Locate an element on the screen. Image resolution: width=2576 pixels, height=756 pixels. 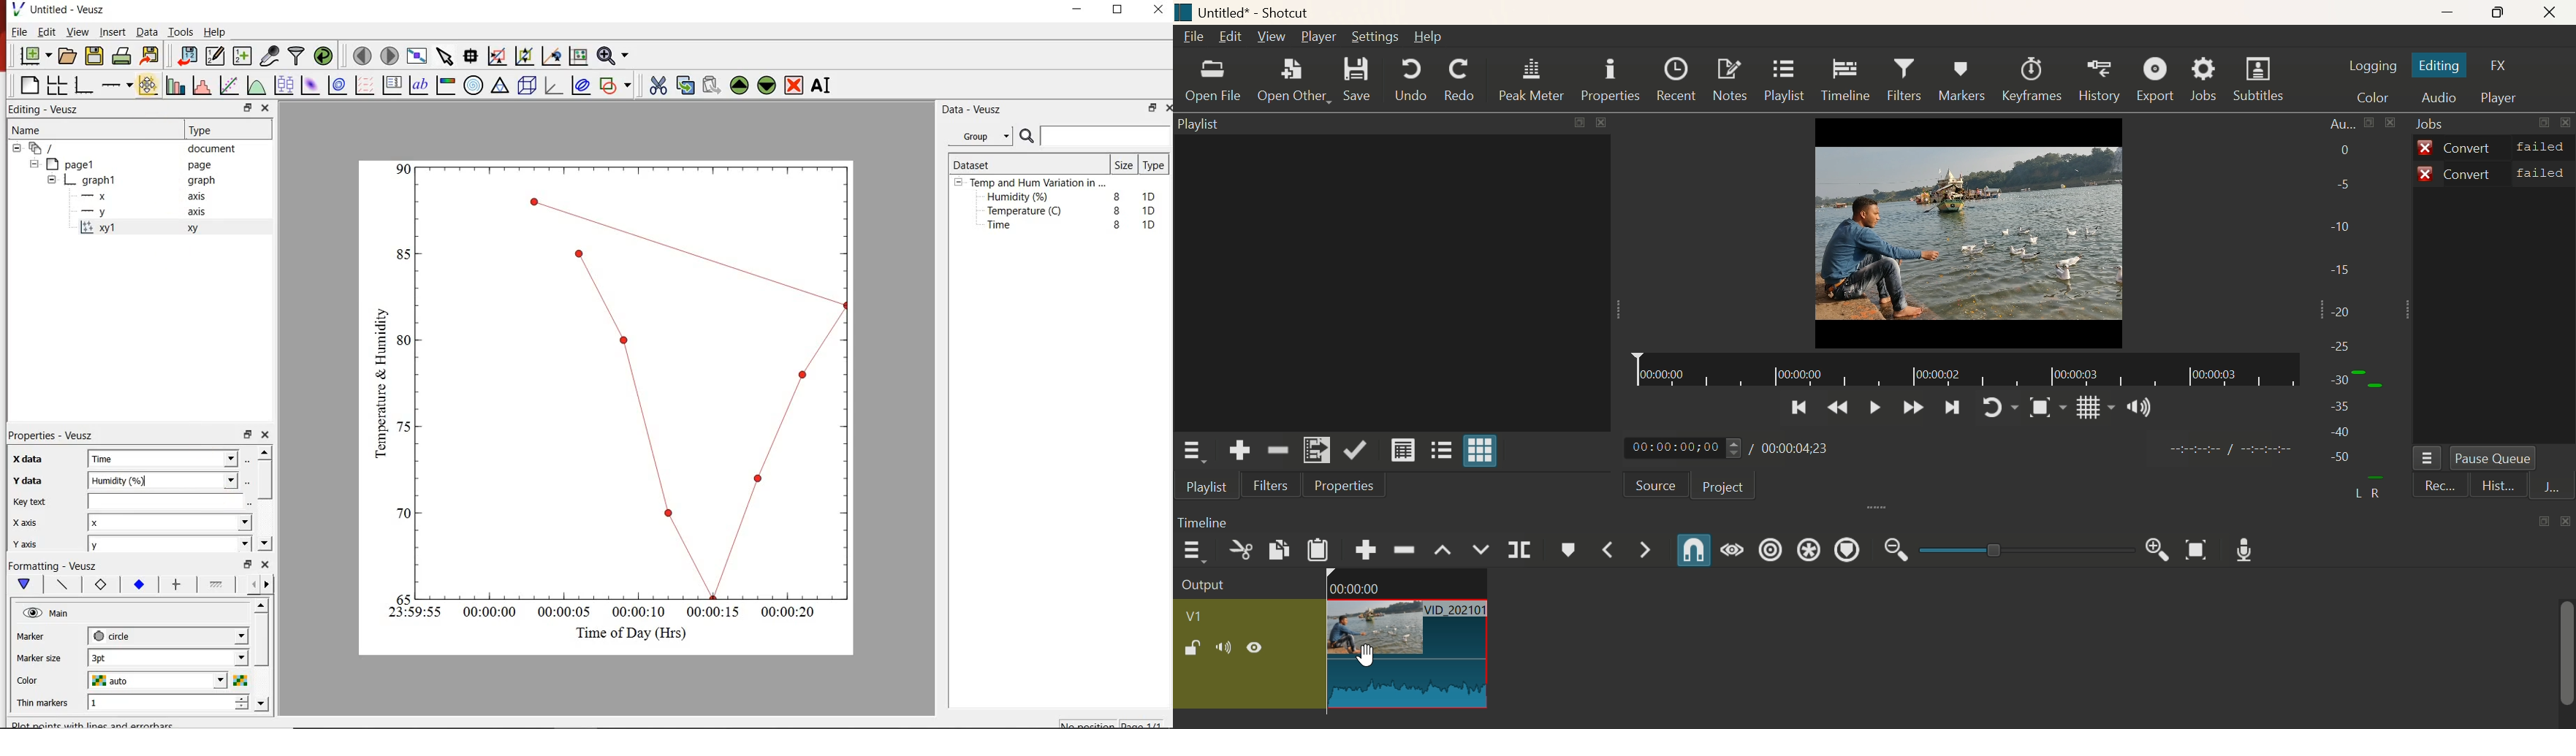
View as details is located at coordinates (1405, 451).